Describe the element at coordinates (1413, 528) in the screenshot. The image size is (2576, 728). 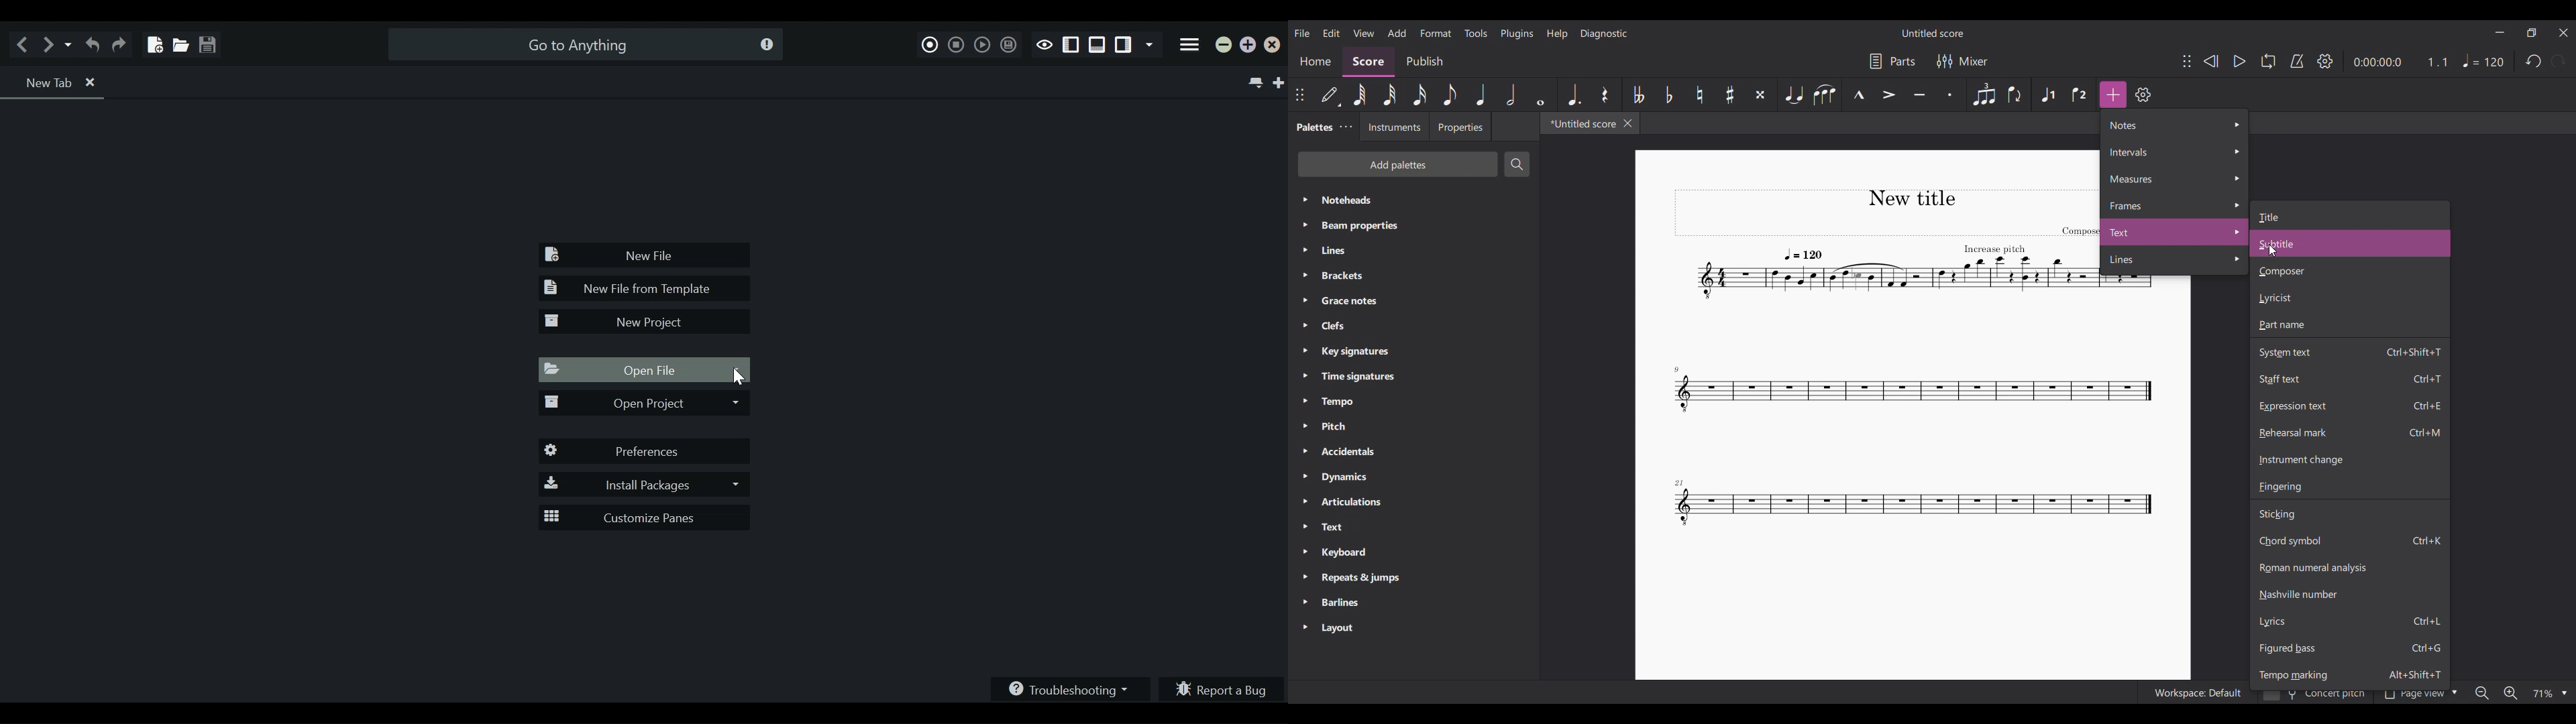
I see `Text` at that location.